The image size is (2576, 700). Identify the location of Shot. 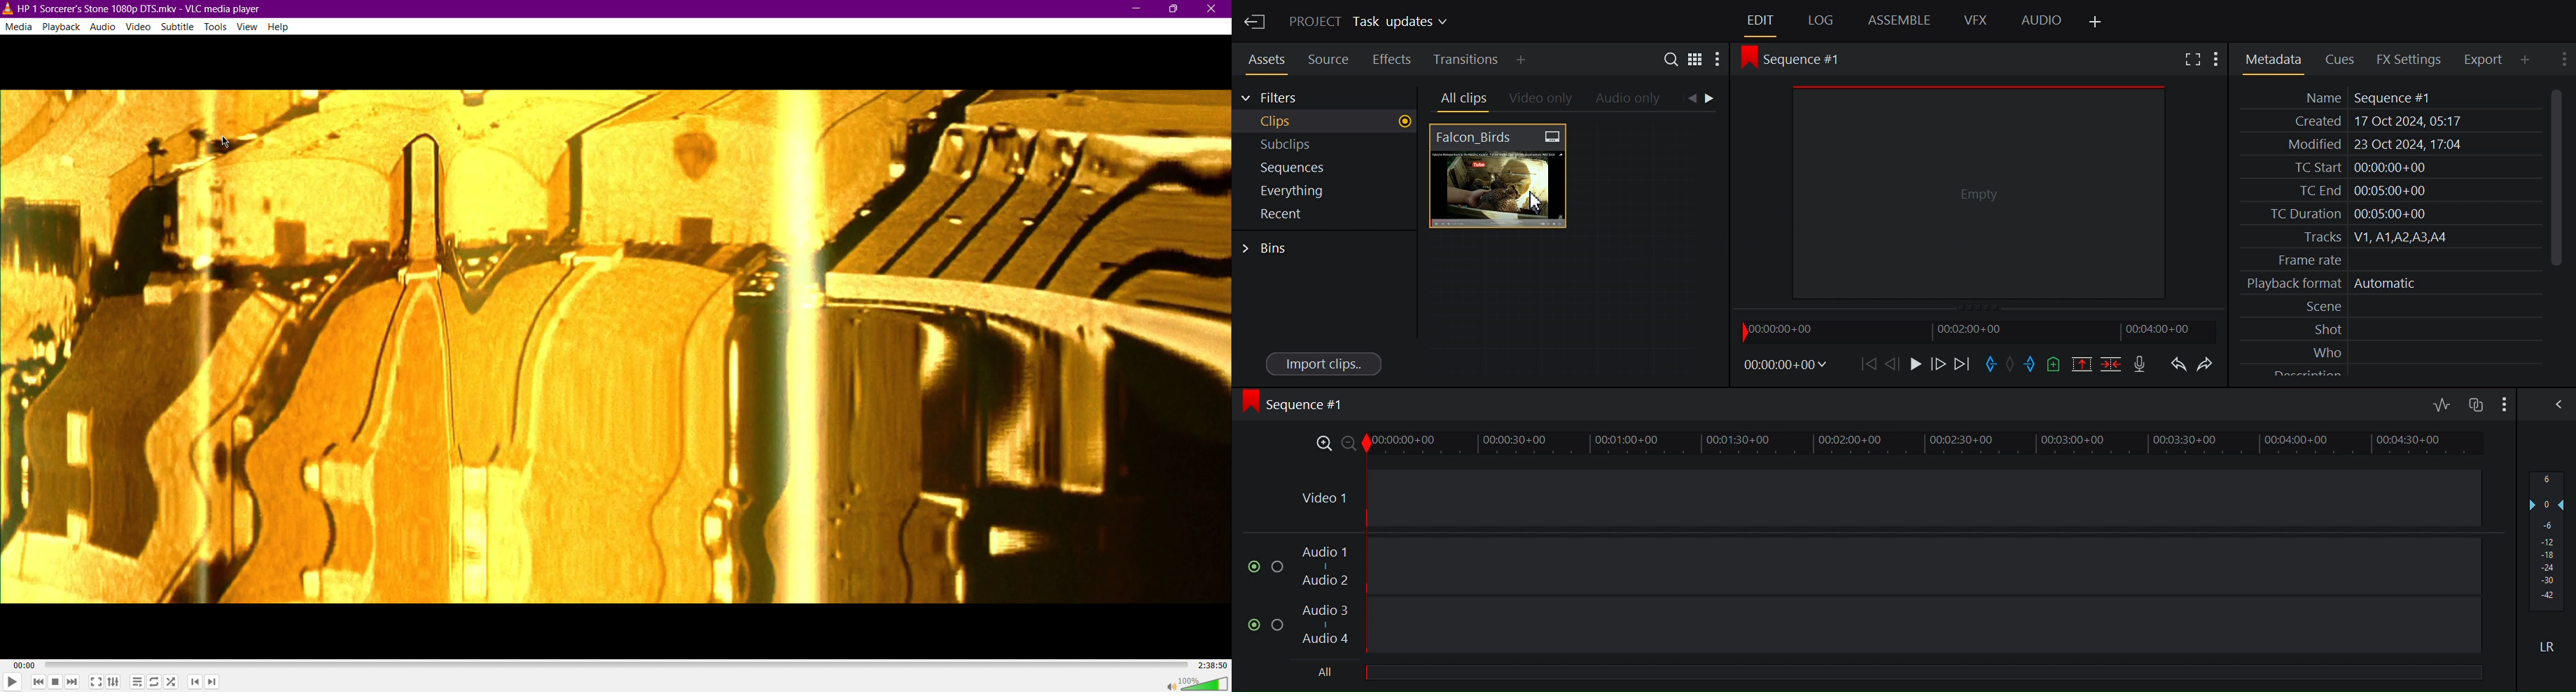
(2392, 328).